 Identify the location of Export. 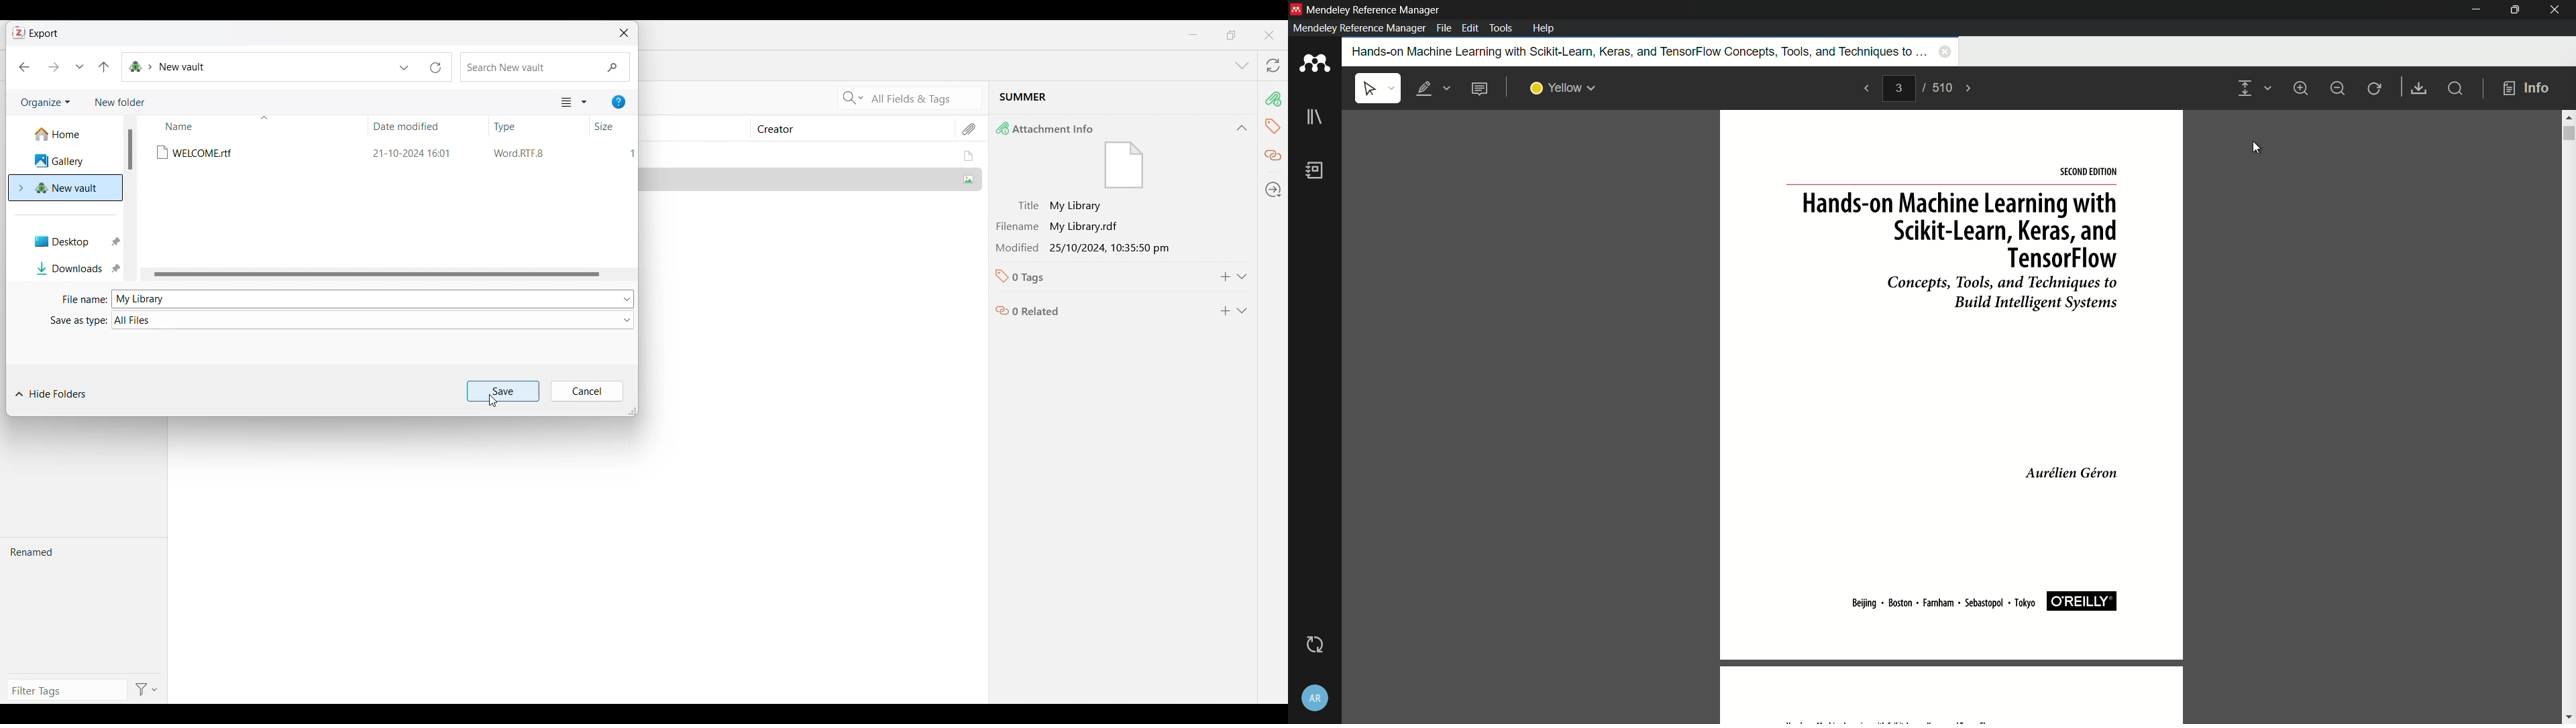
(44, 34).